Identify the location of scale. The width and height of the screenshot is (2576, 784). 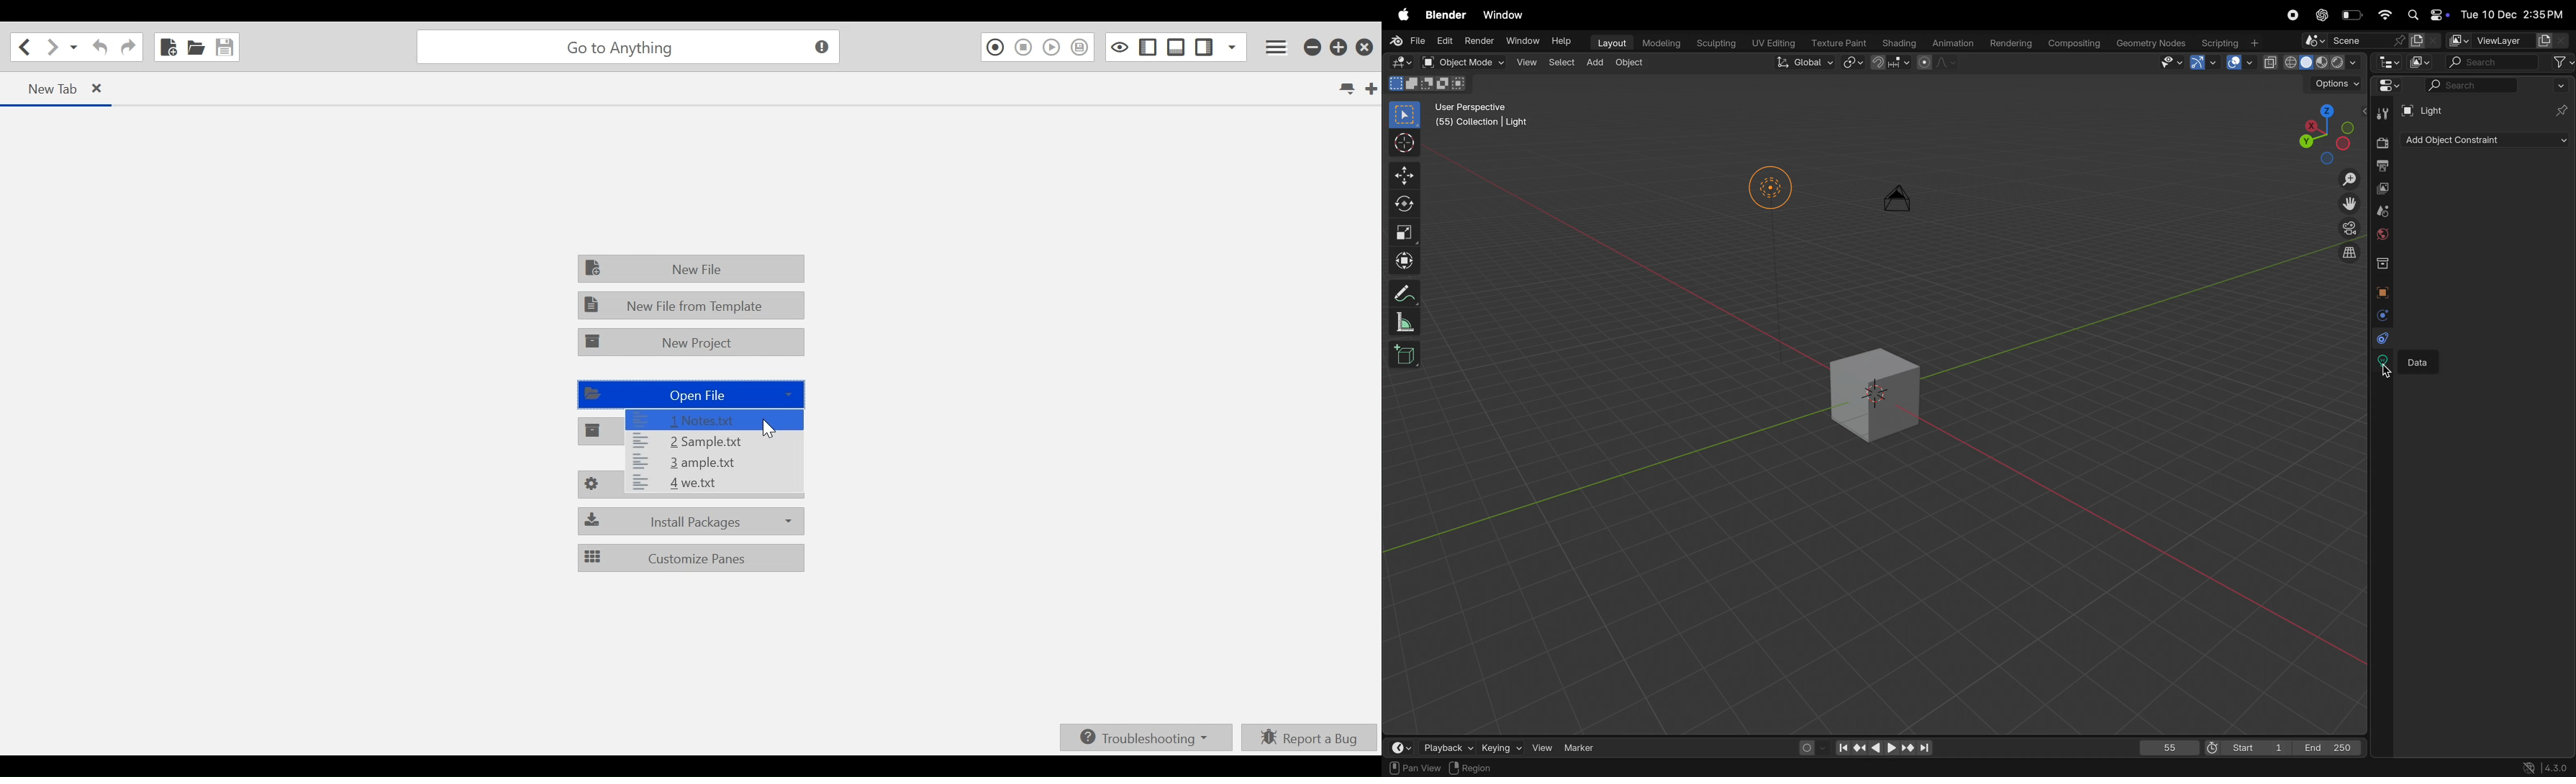
(1404, 323).